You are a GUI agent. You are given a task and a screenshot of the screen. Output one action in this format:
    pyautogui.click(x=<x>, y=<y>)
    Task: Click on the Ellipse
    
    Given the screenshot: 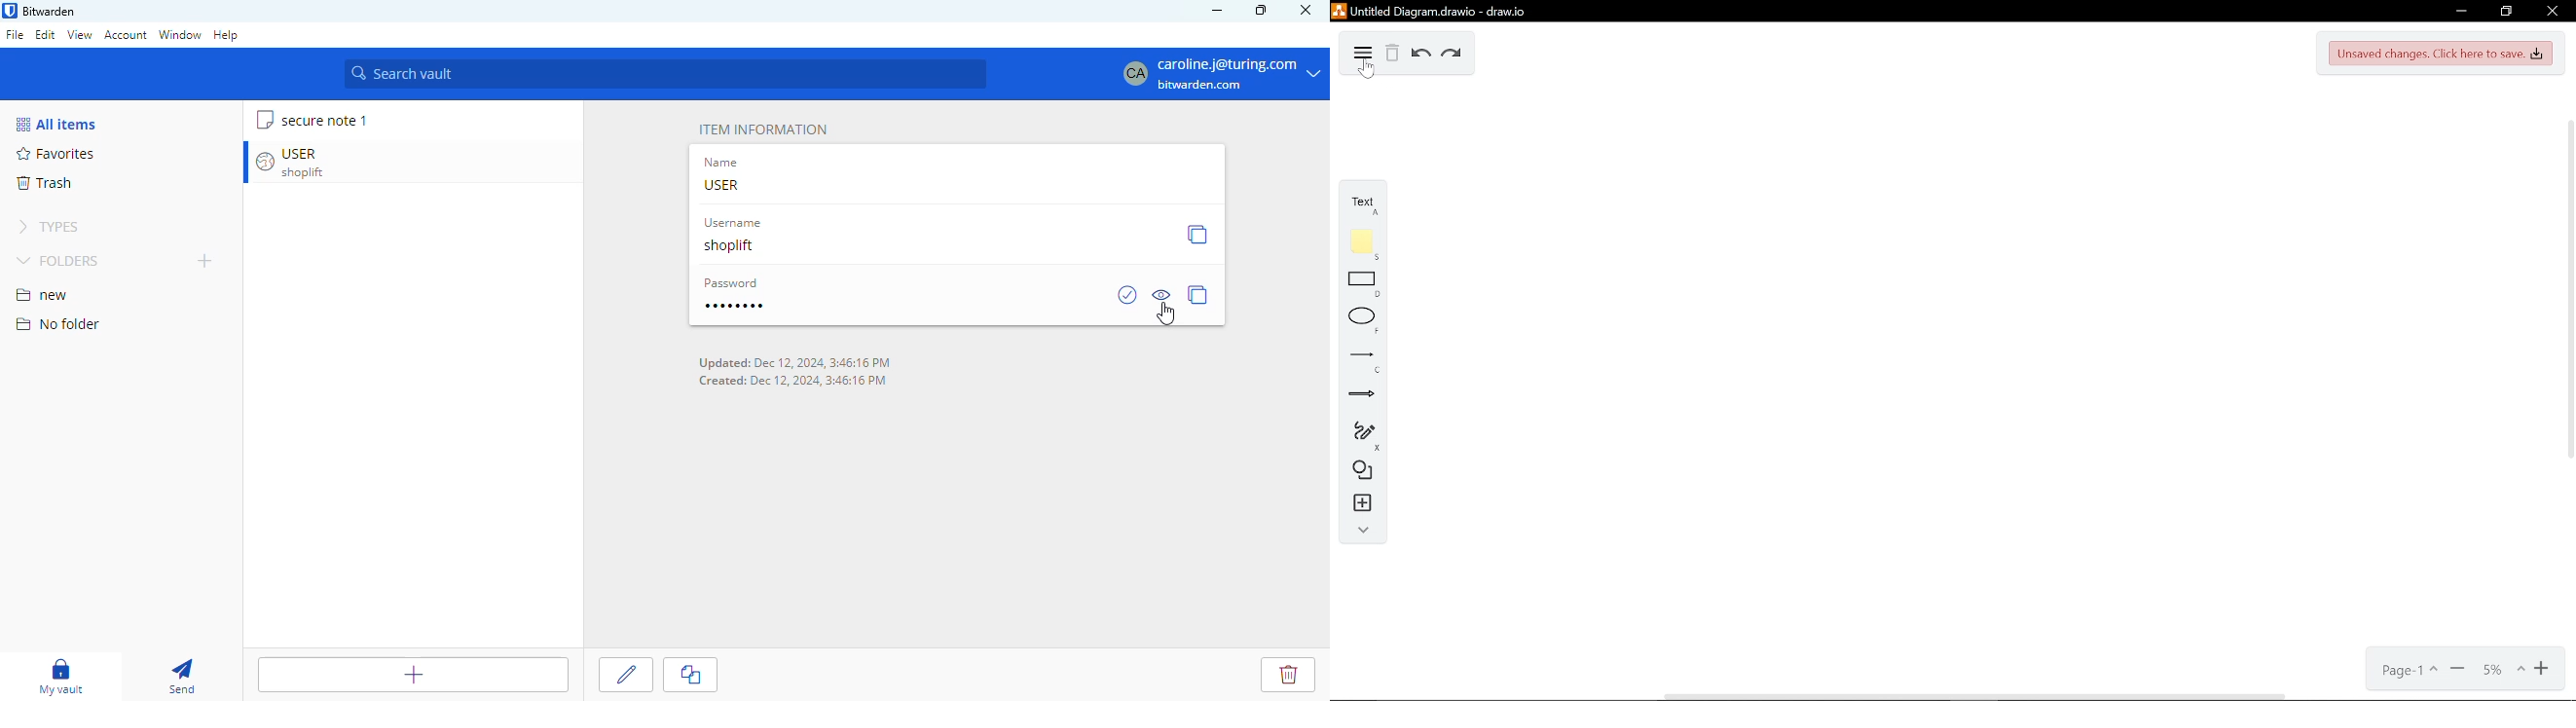 What is the action you would take?
    pyautogui.click(x=1358, y=319)
    